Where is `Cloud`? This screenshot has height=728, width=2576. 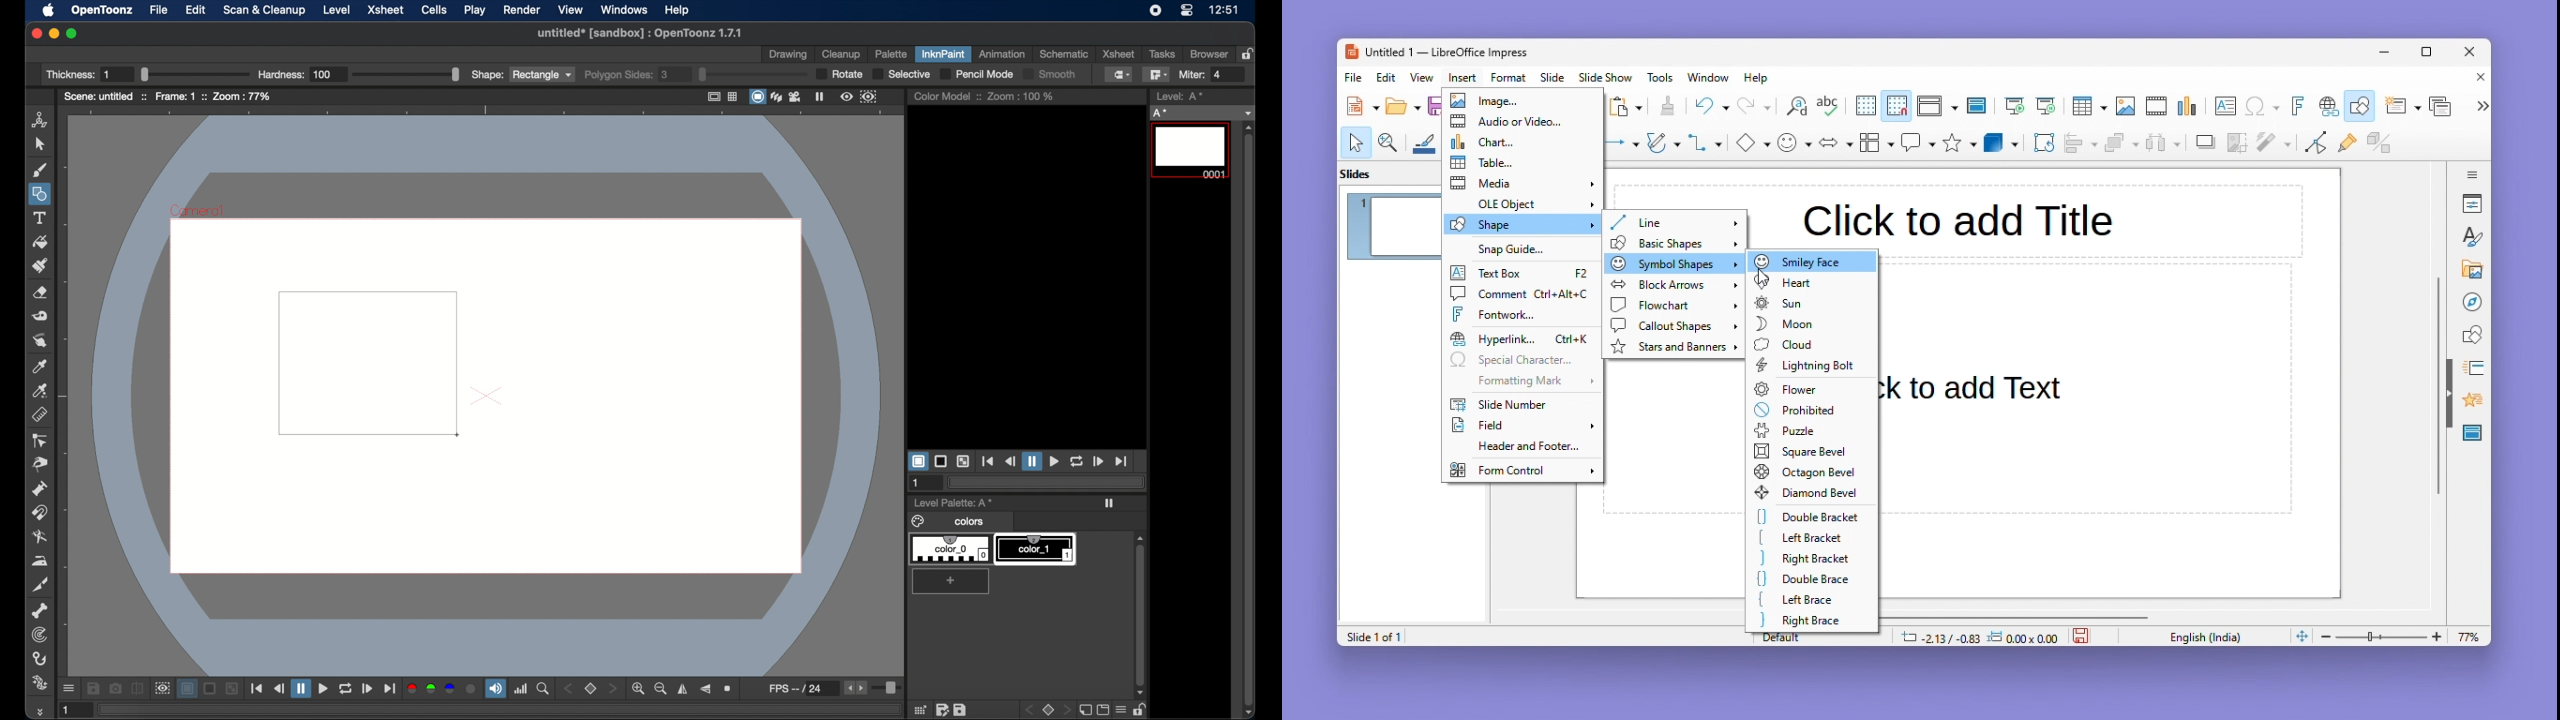 Cloud is located at coordinates (1811, 343).